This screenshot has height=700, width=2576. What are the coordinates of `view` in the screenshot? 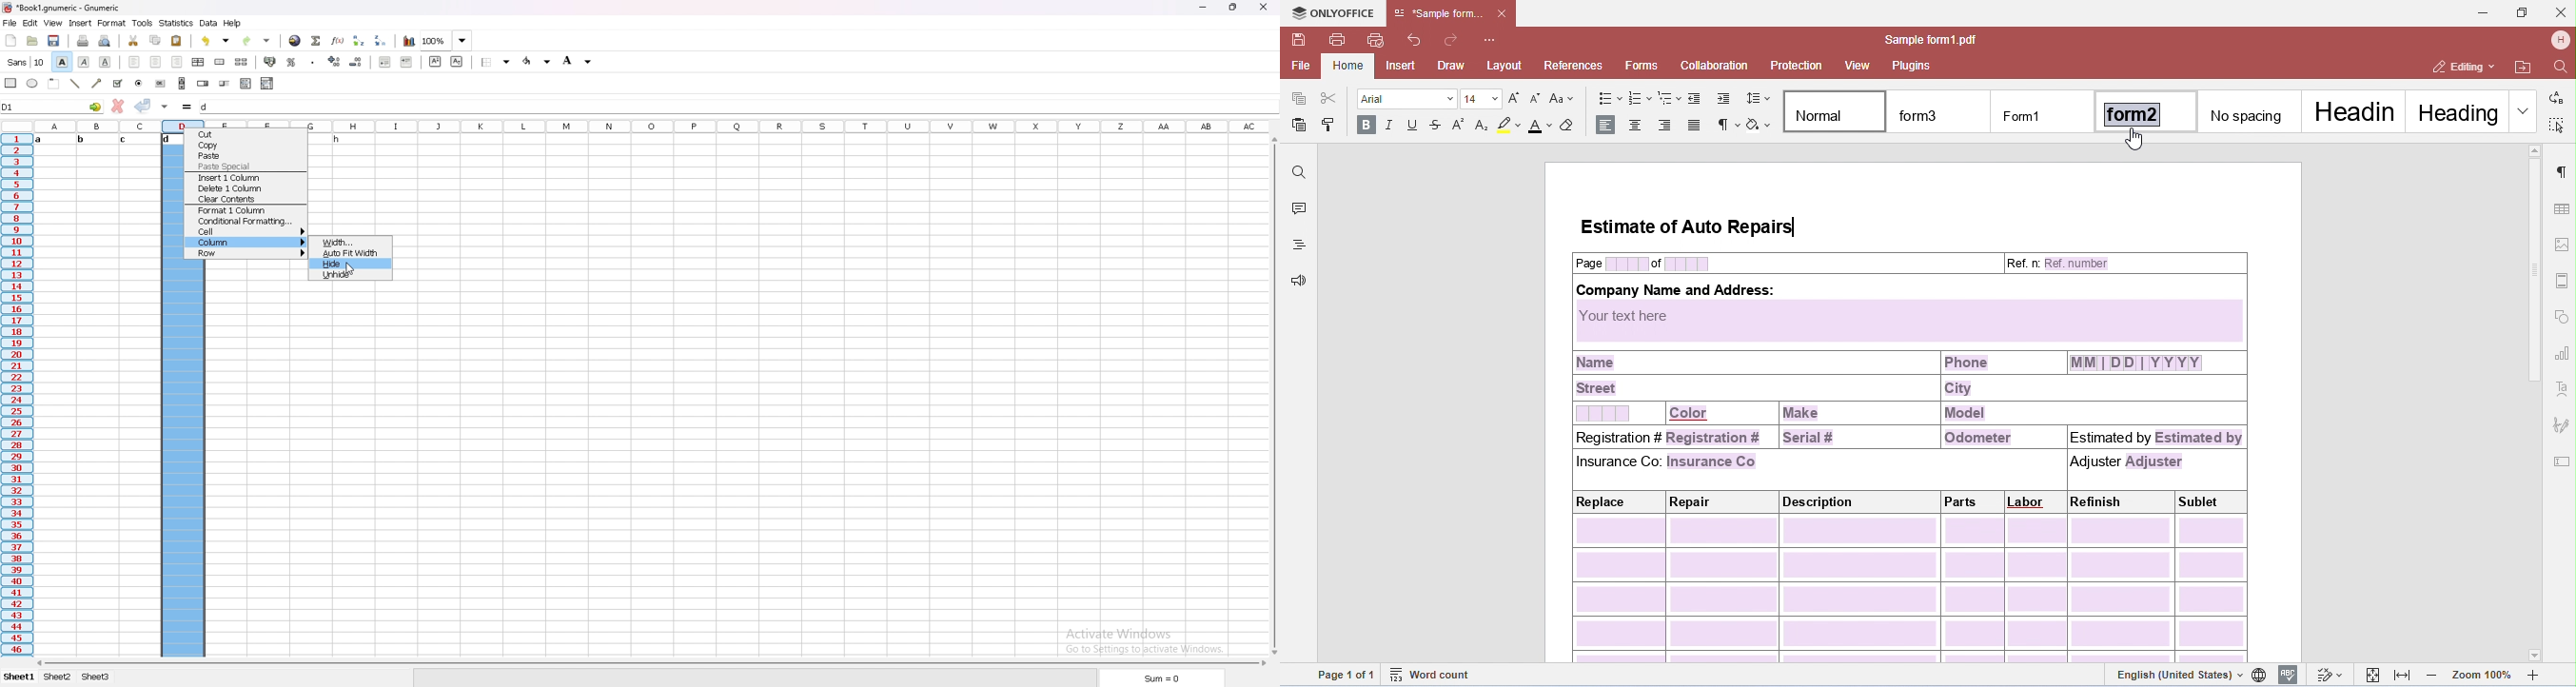 It's located at (53, 23).